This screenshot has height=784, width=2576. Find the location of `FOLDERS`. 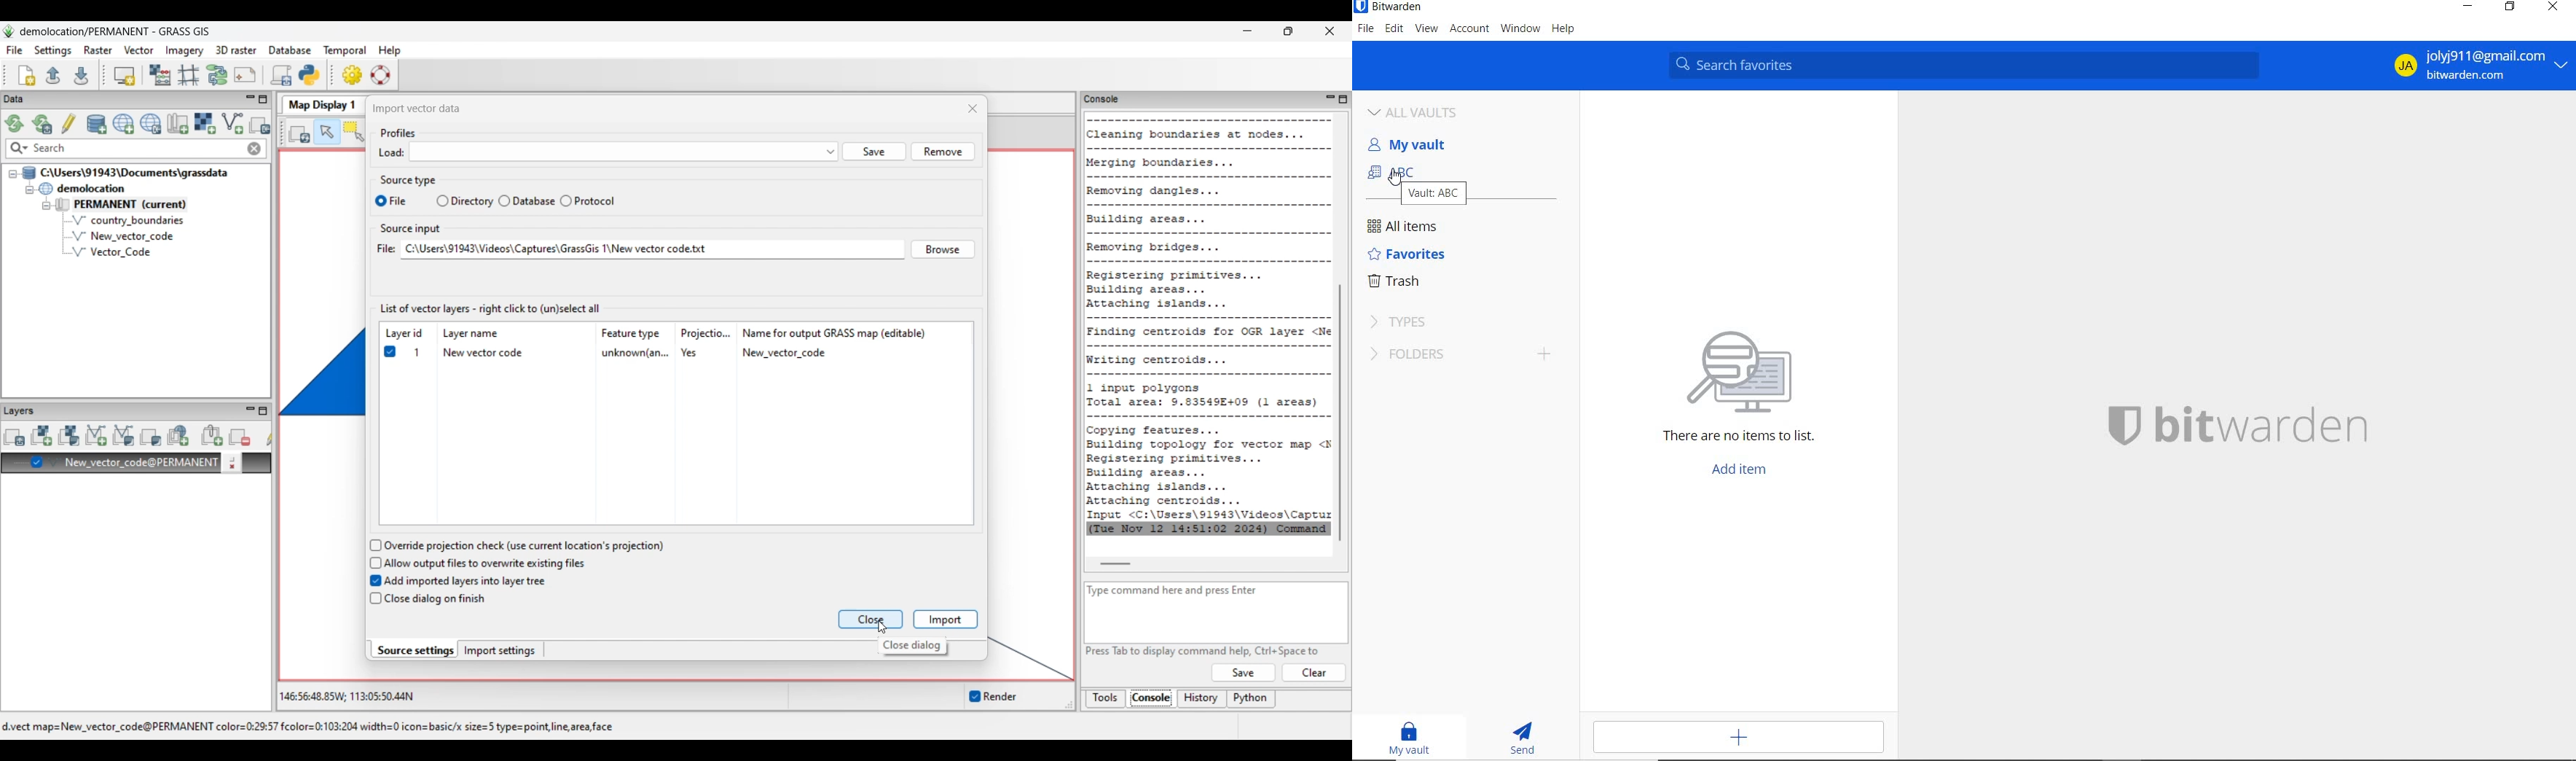

FOLDERS is located at coordinates (1438, 356).